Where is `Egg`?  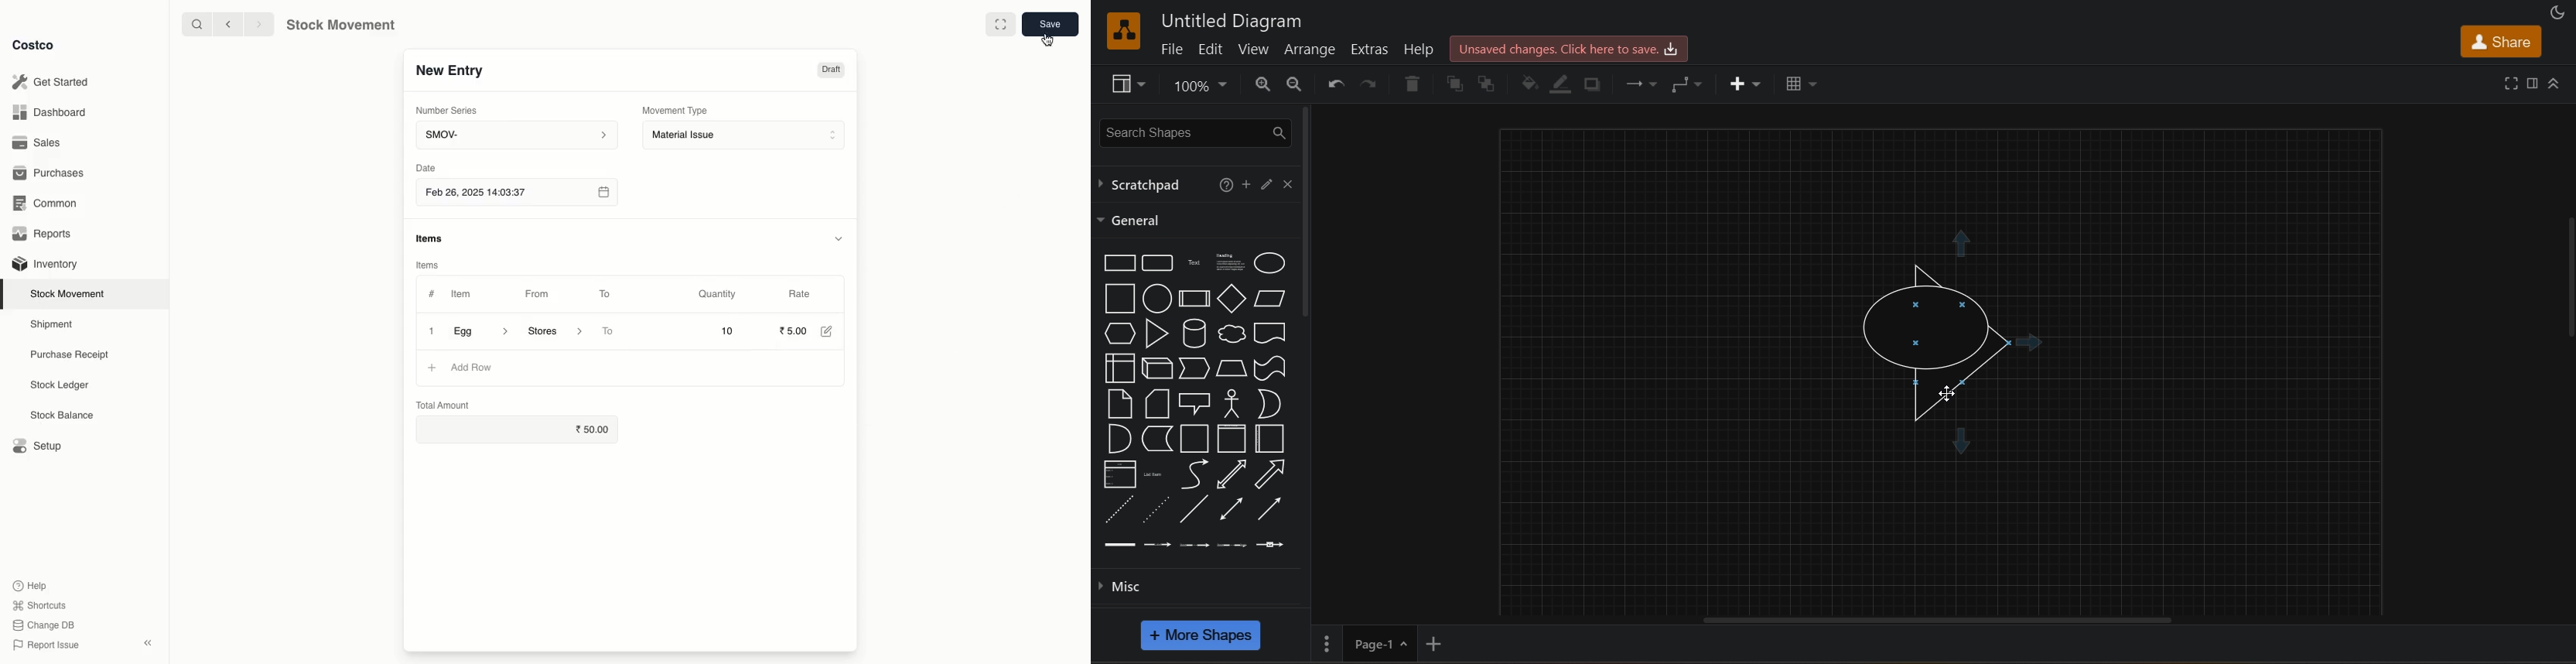 Egg is located at coordinates (481, 330).